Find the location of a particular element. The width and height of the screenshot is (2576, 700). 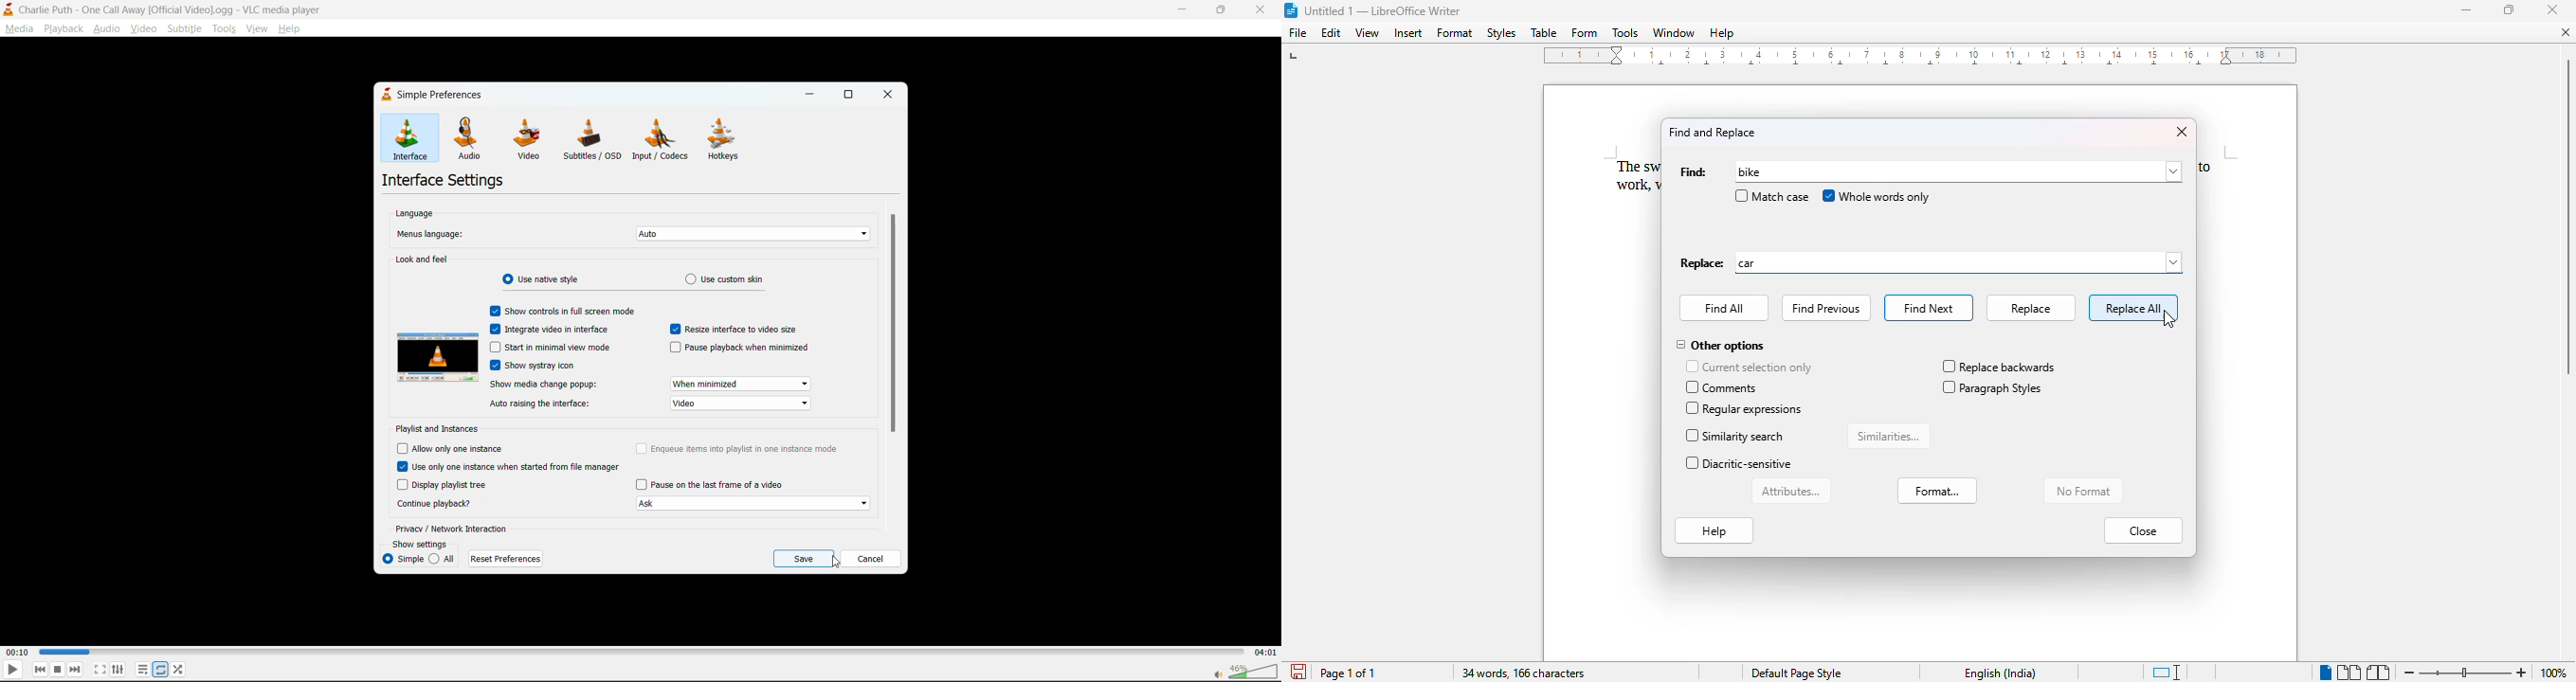

Change zoom levele is located at coordinates (2464, 673).